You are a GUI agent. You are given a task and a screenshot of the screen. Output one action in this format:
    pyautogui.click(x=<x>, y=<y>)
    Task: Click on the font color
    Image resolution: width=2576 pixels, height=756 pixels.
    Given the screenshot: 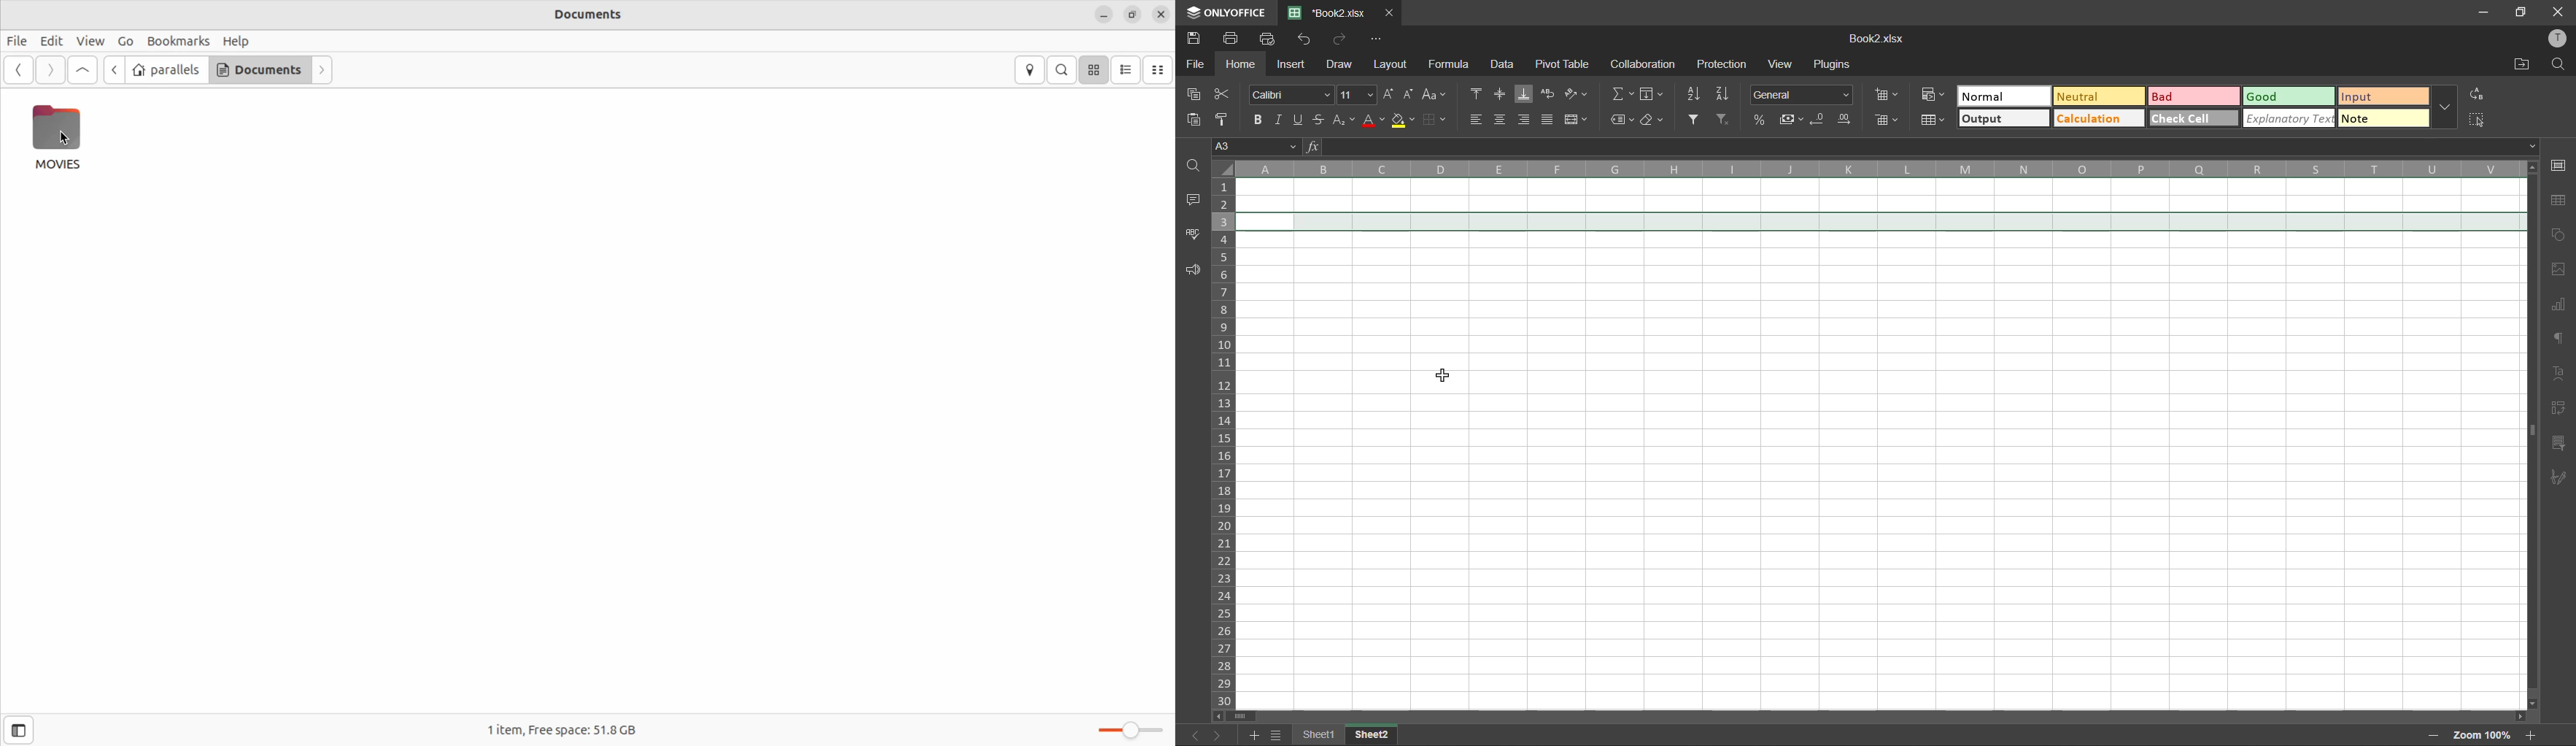 What is the action you would take?
    pyautogui.click(x=1374, y=120)
    